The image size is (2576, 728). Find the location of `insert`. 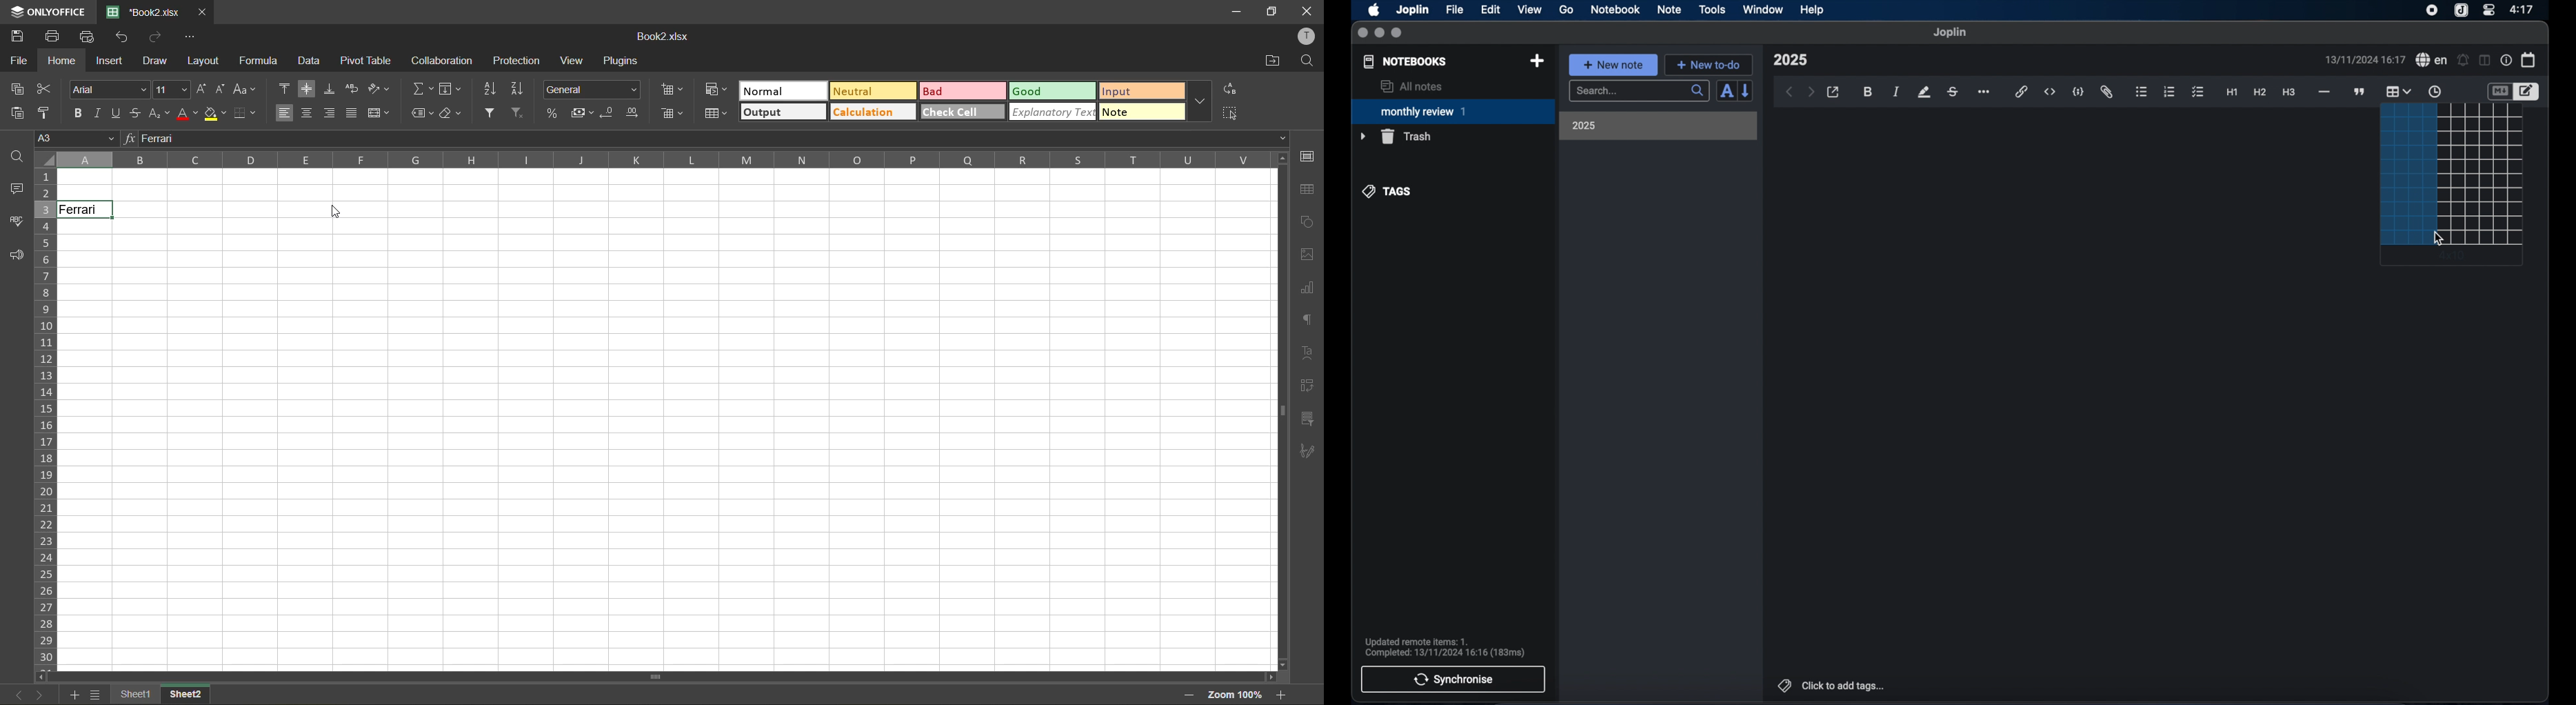

insert is located at coordinates (110, 61).